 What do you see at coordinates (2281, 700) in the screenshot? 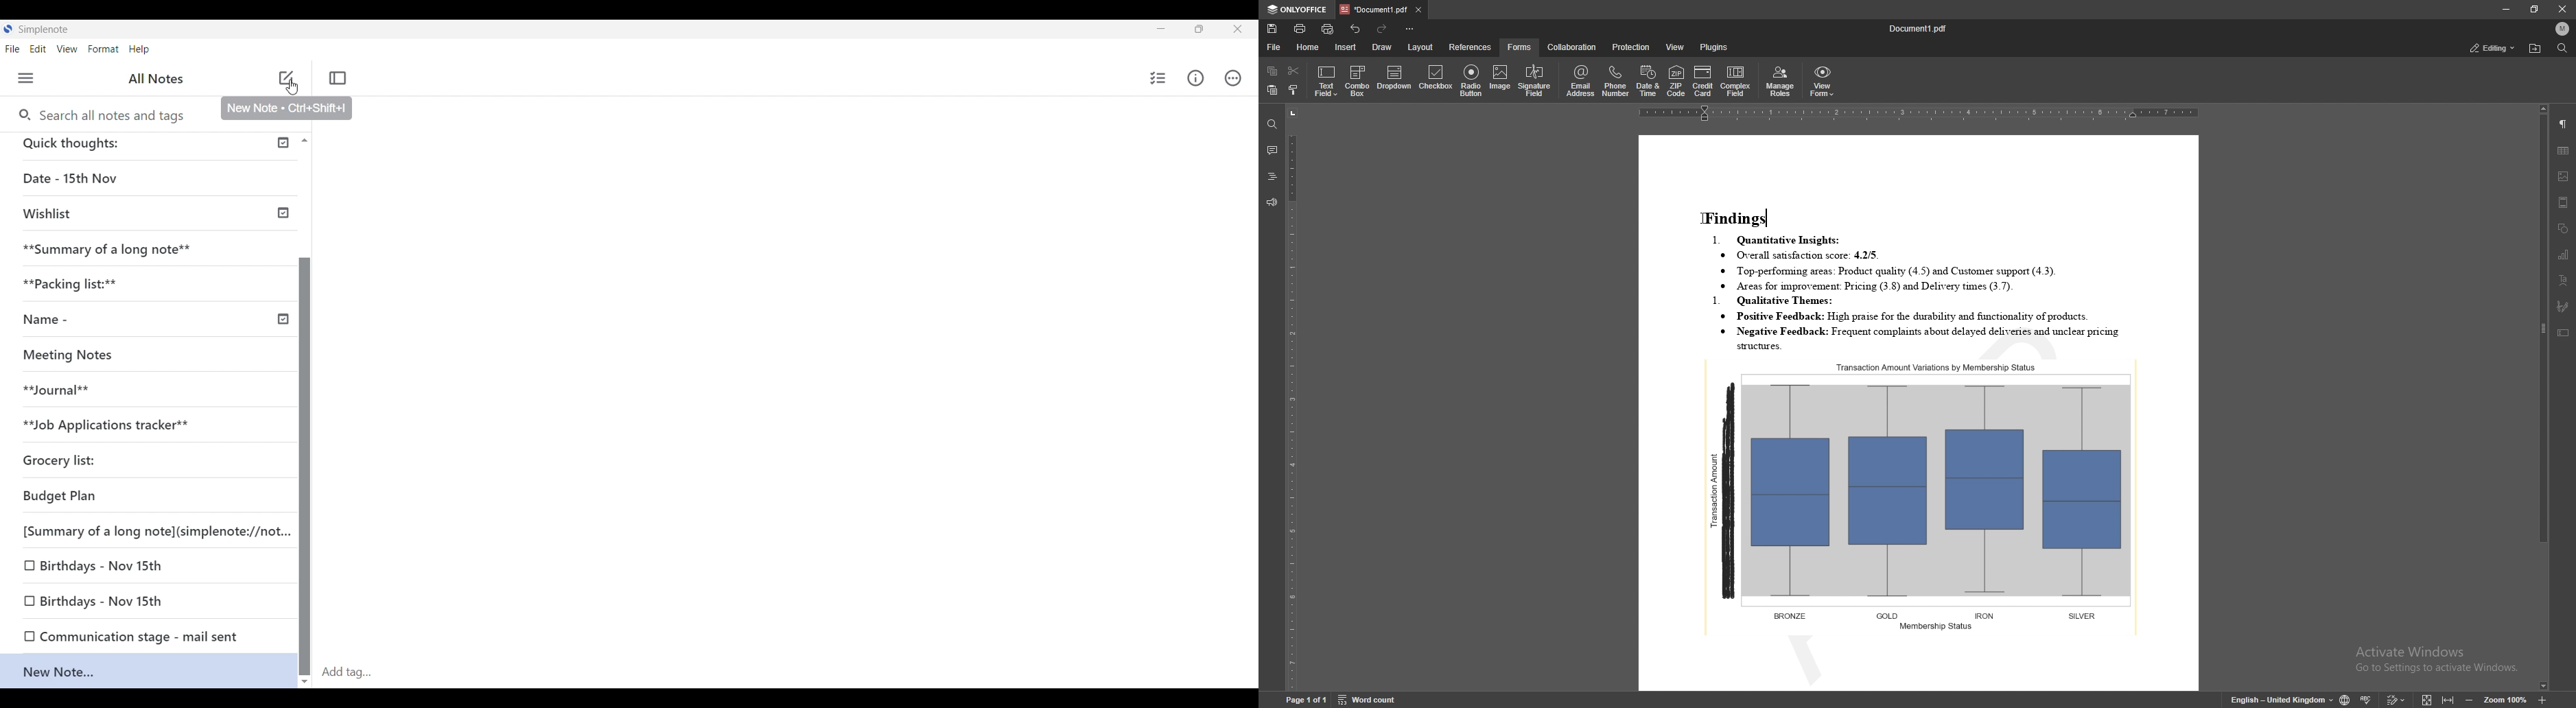
I see `change text language` at bounding box center [2281, 700].